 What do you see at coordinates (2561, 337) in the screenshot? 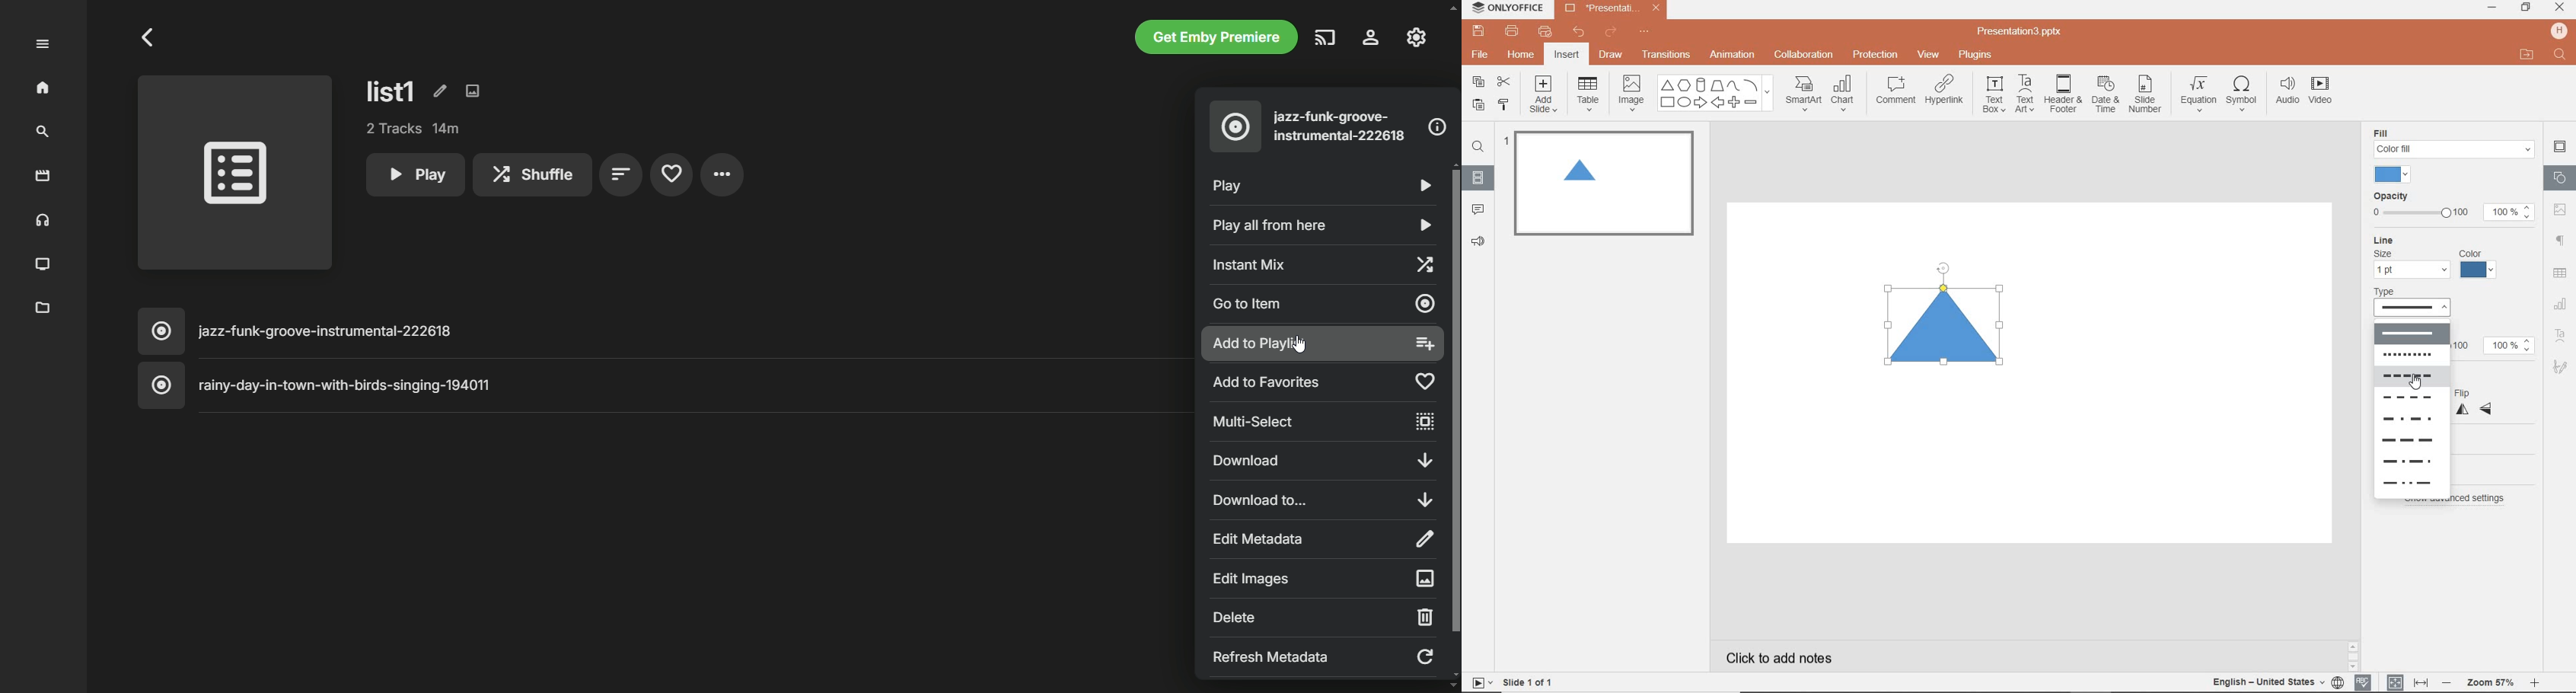
I see `TEXT ART SETTINGS` at bounding box center [2561, 337].